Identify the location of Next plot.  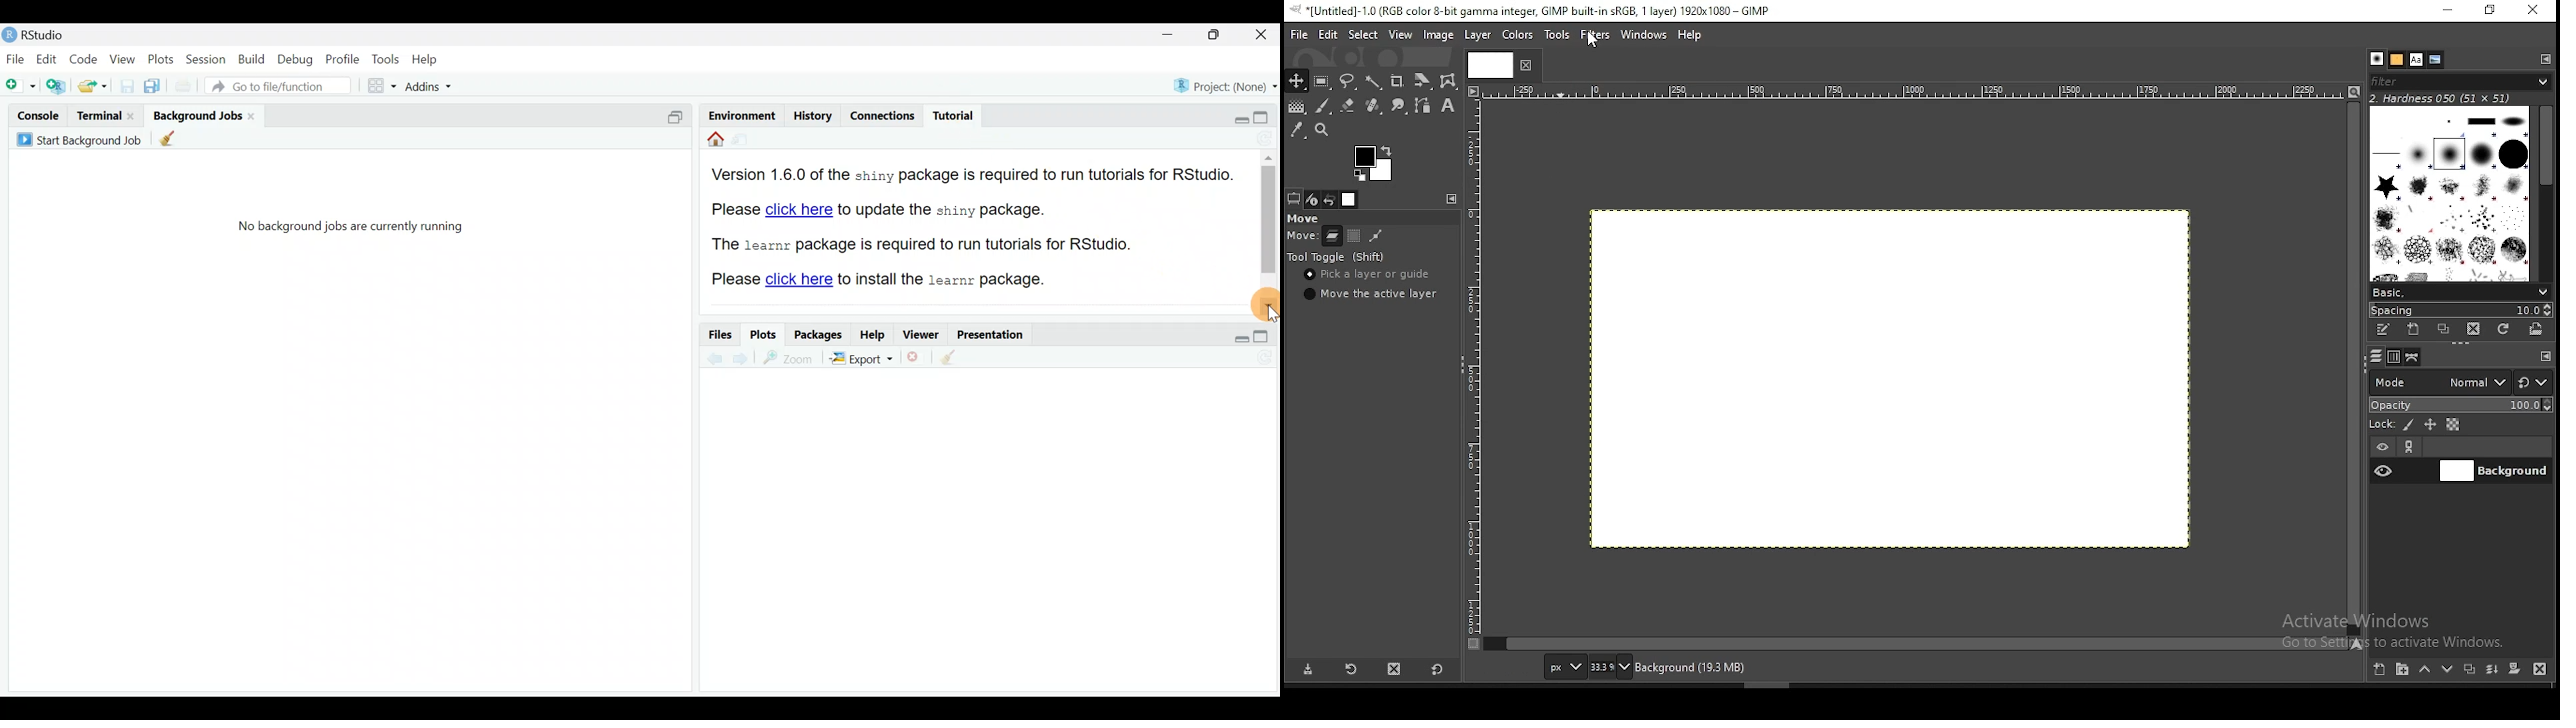
(740, 358).